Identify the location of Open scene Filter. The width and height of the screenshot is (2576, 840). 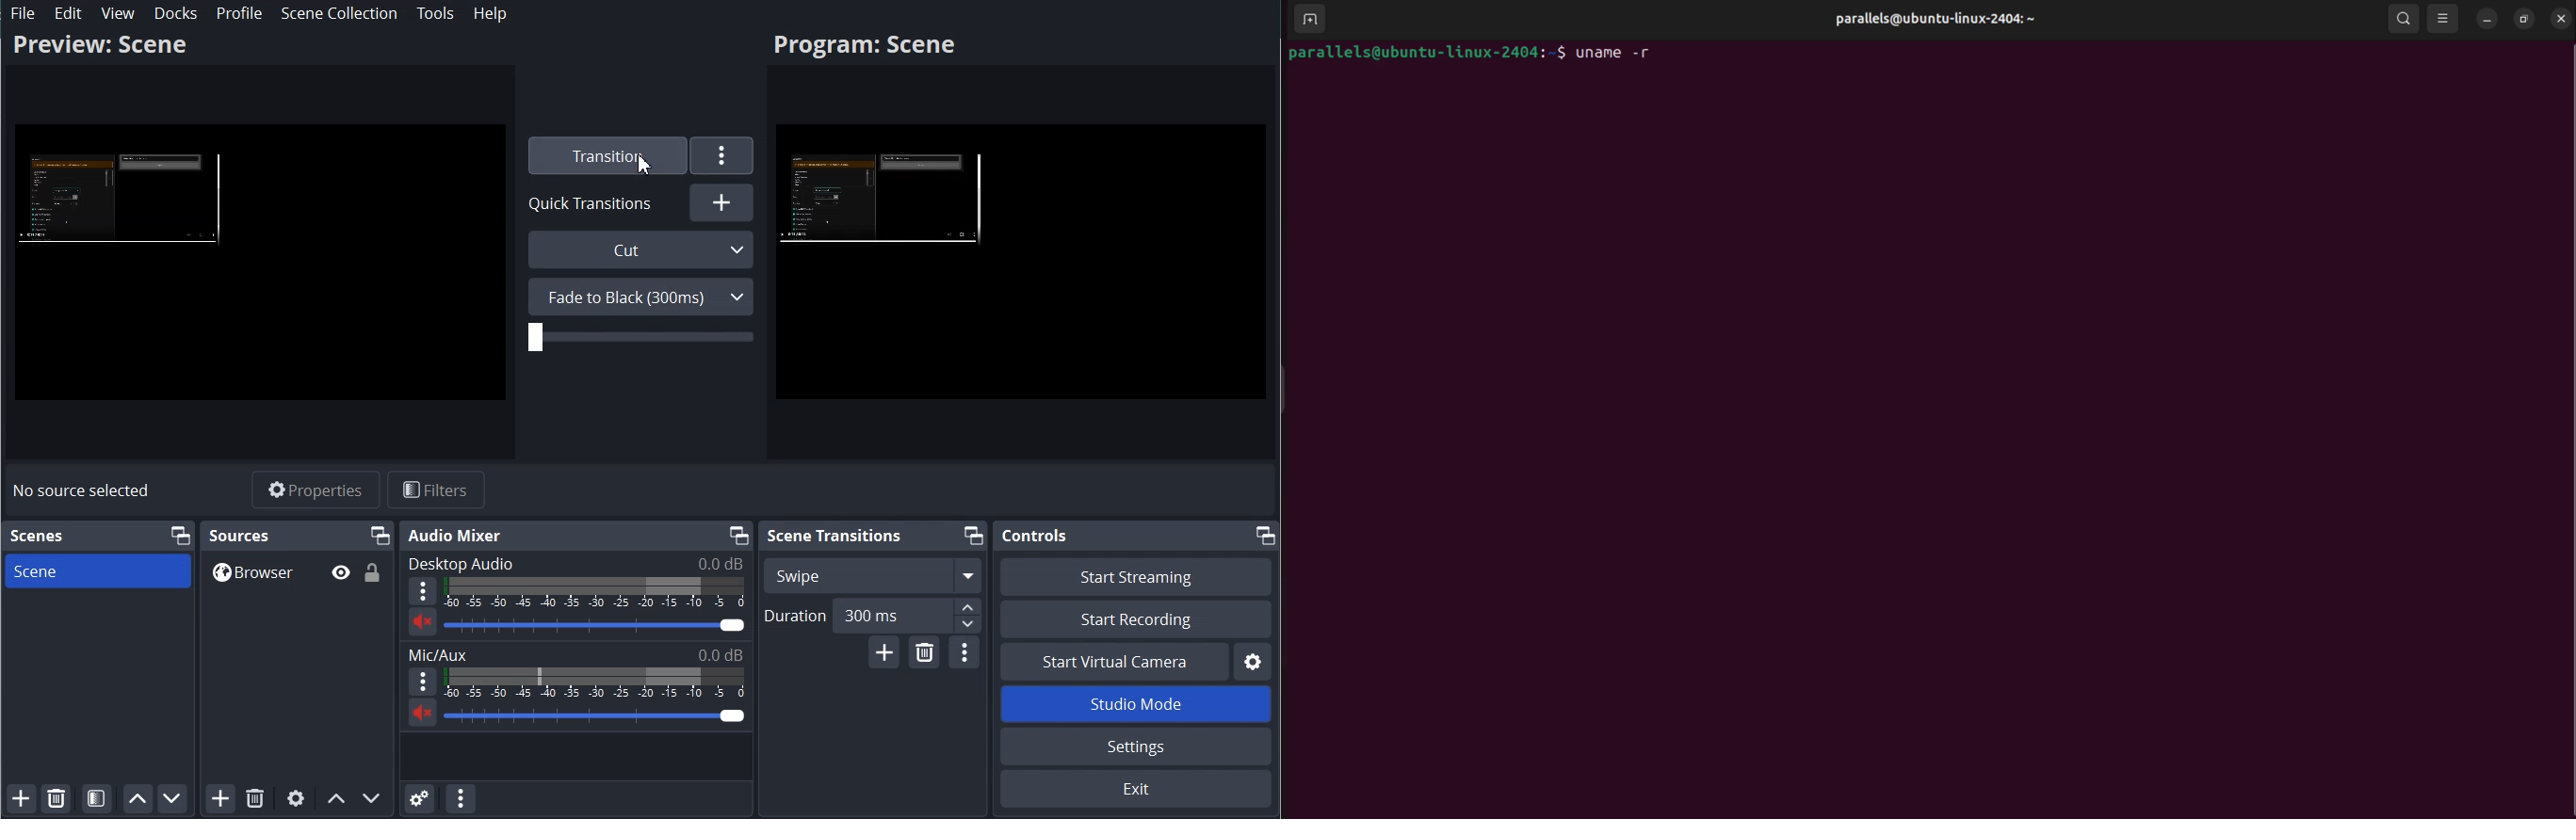
(96, 799).